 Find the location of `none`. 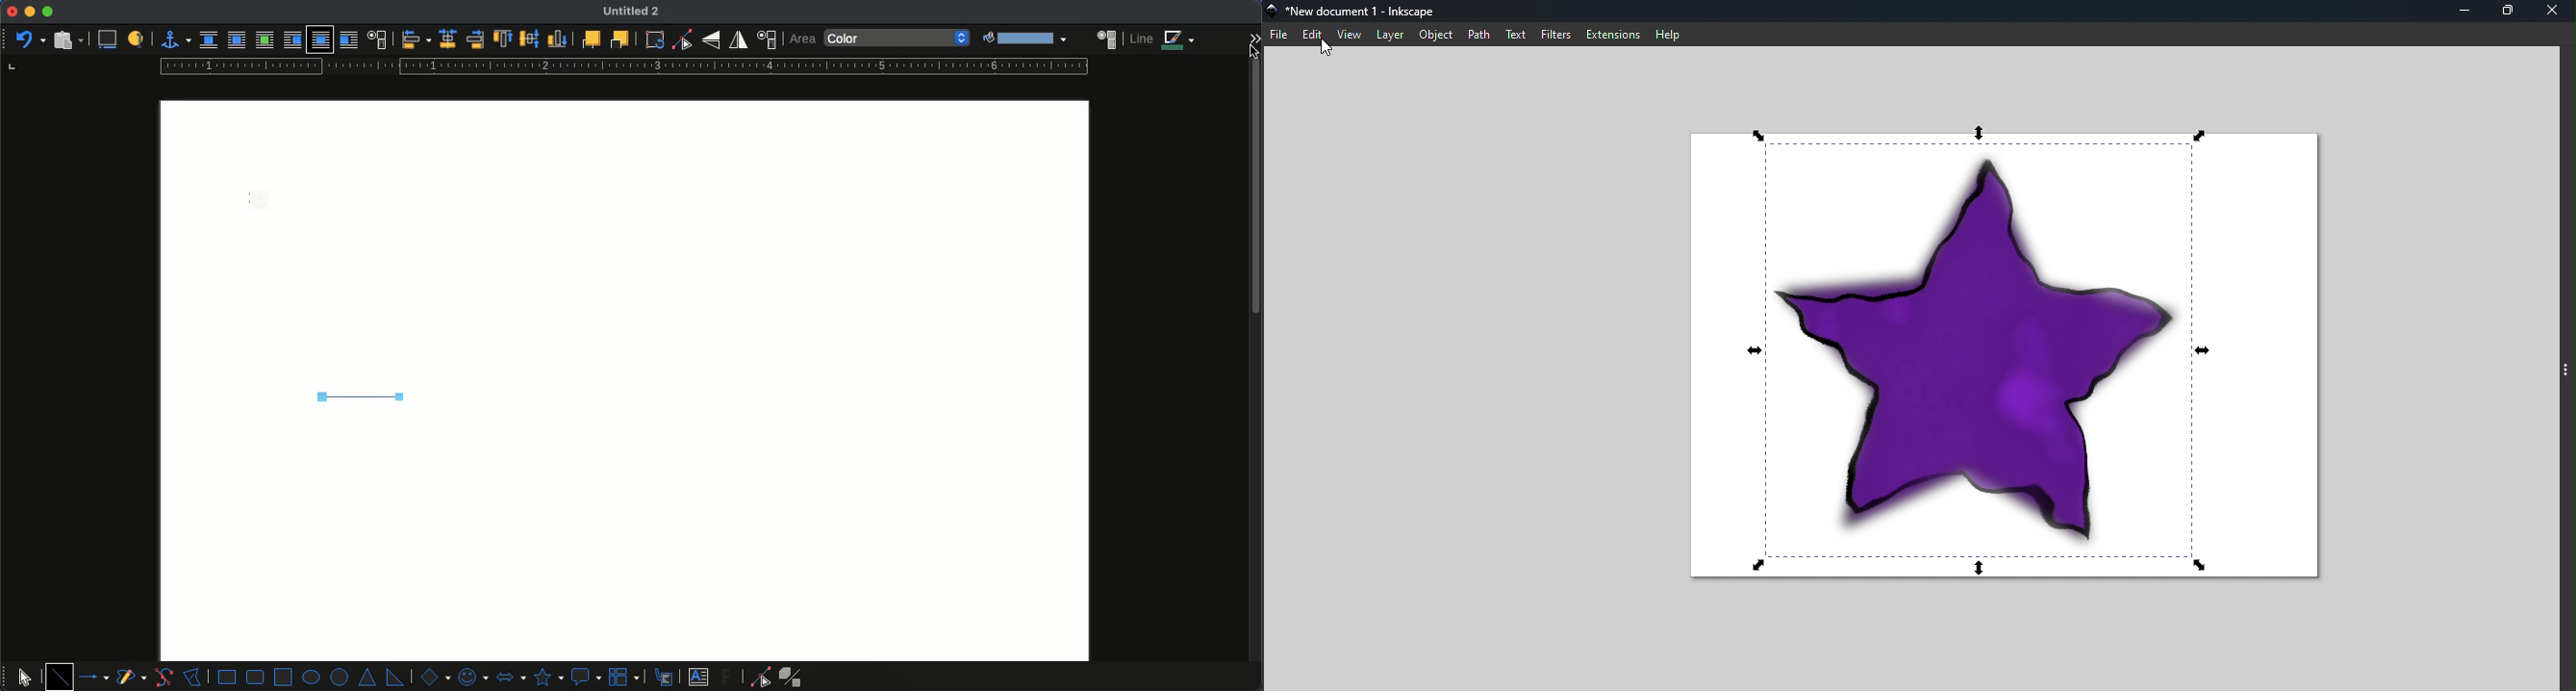

none is located at coordinates (209, 40).